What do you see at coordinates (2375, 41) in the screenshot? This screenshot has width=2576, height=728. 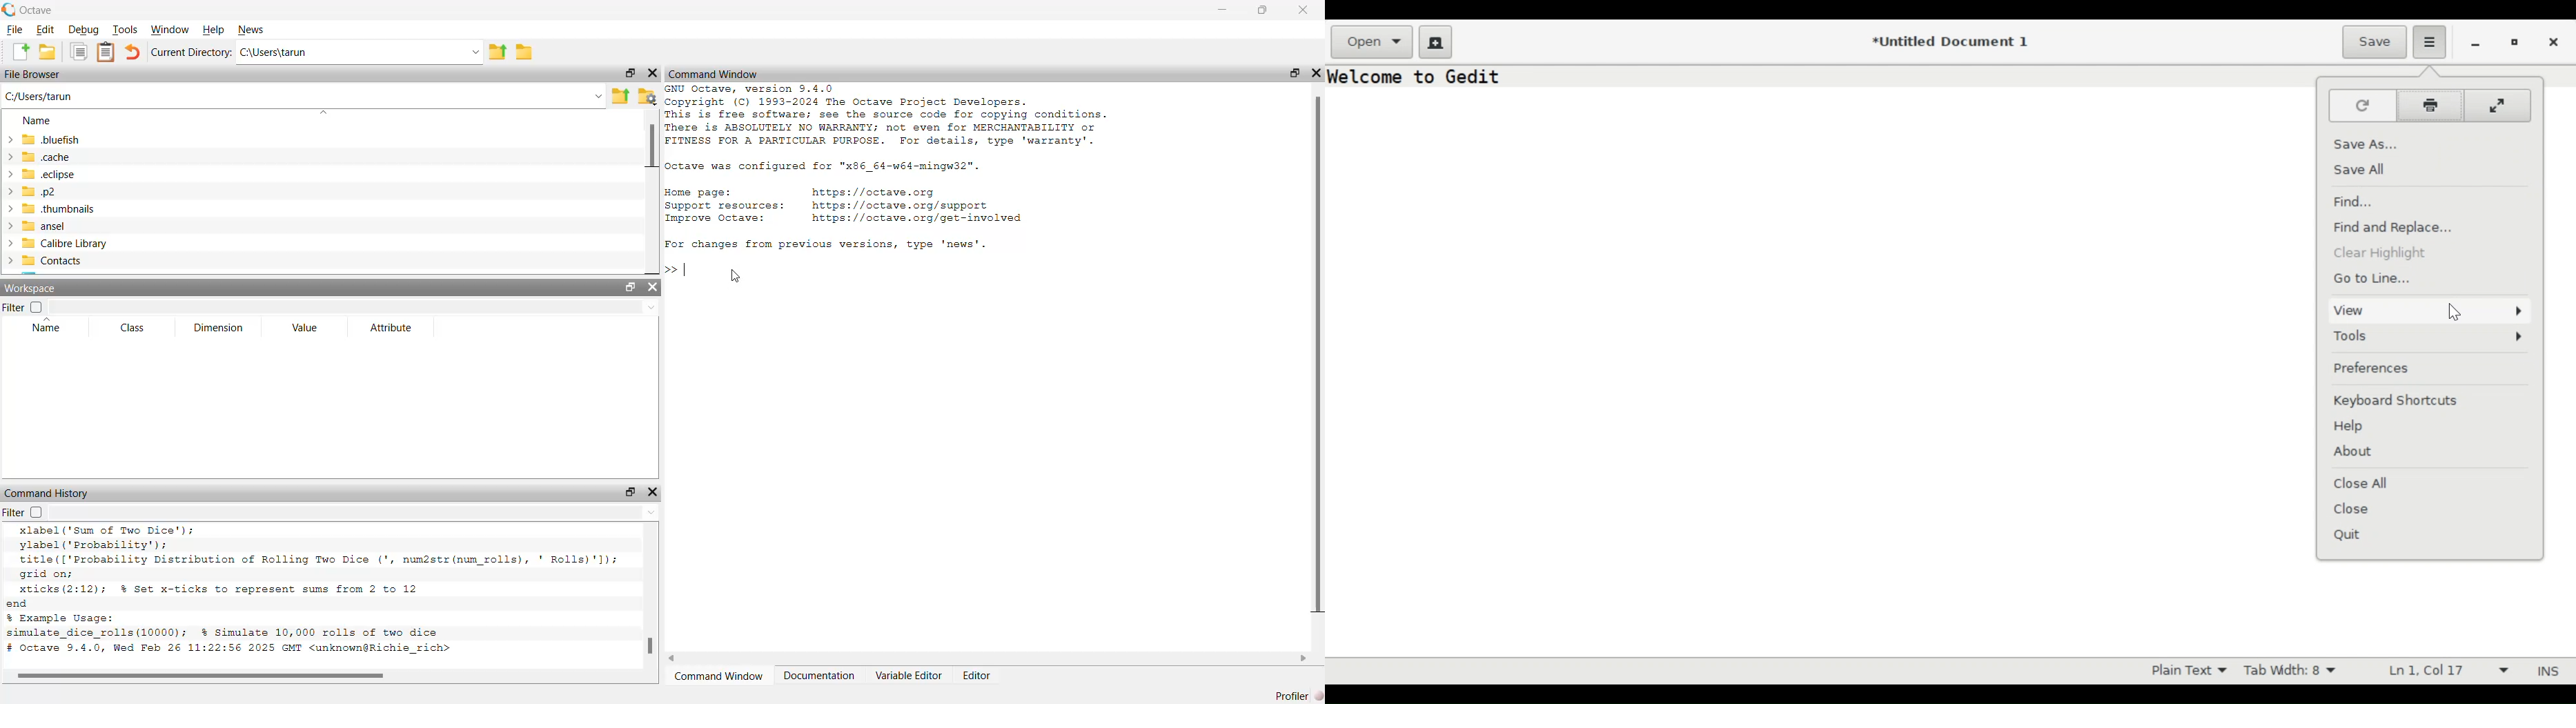 I see `Save` at bounding box center [2375, 41].